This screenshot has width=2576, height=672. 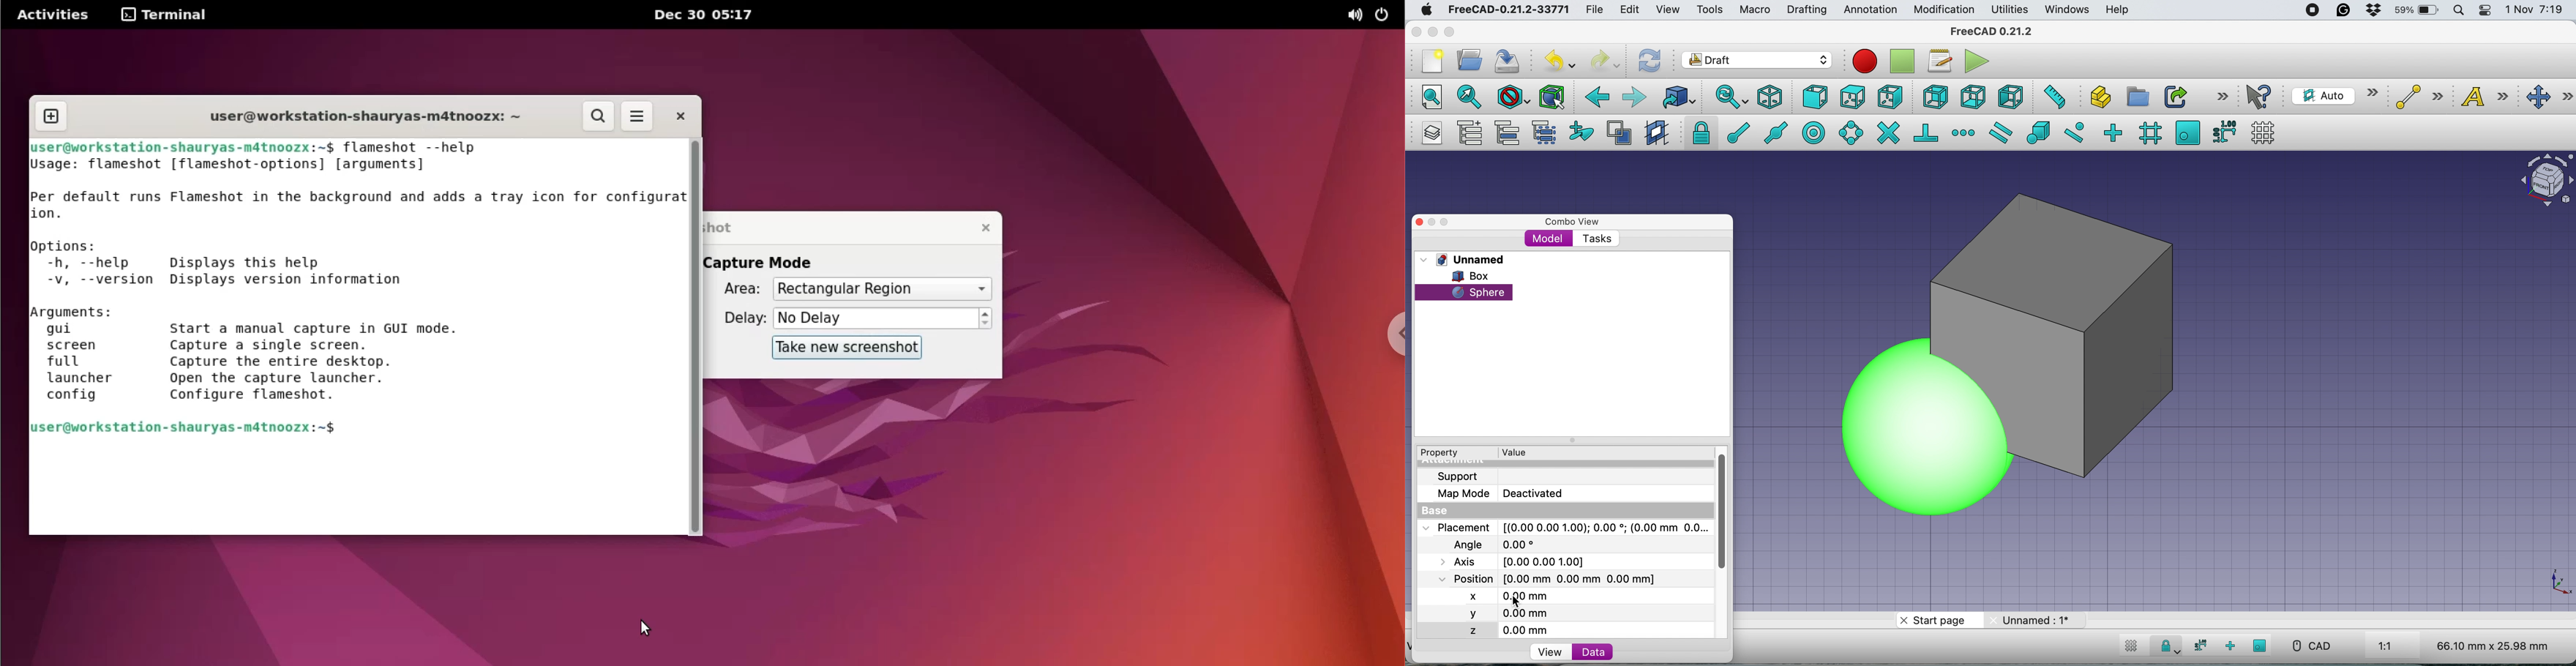 I want to click on sphere selected, so click(x=1464, y=290).